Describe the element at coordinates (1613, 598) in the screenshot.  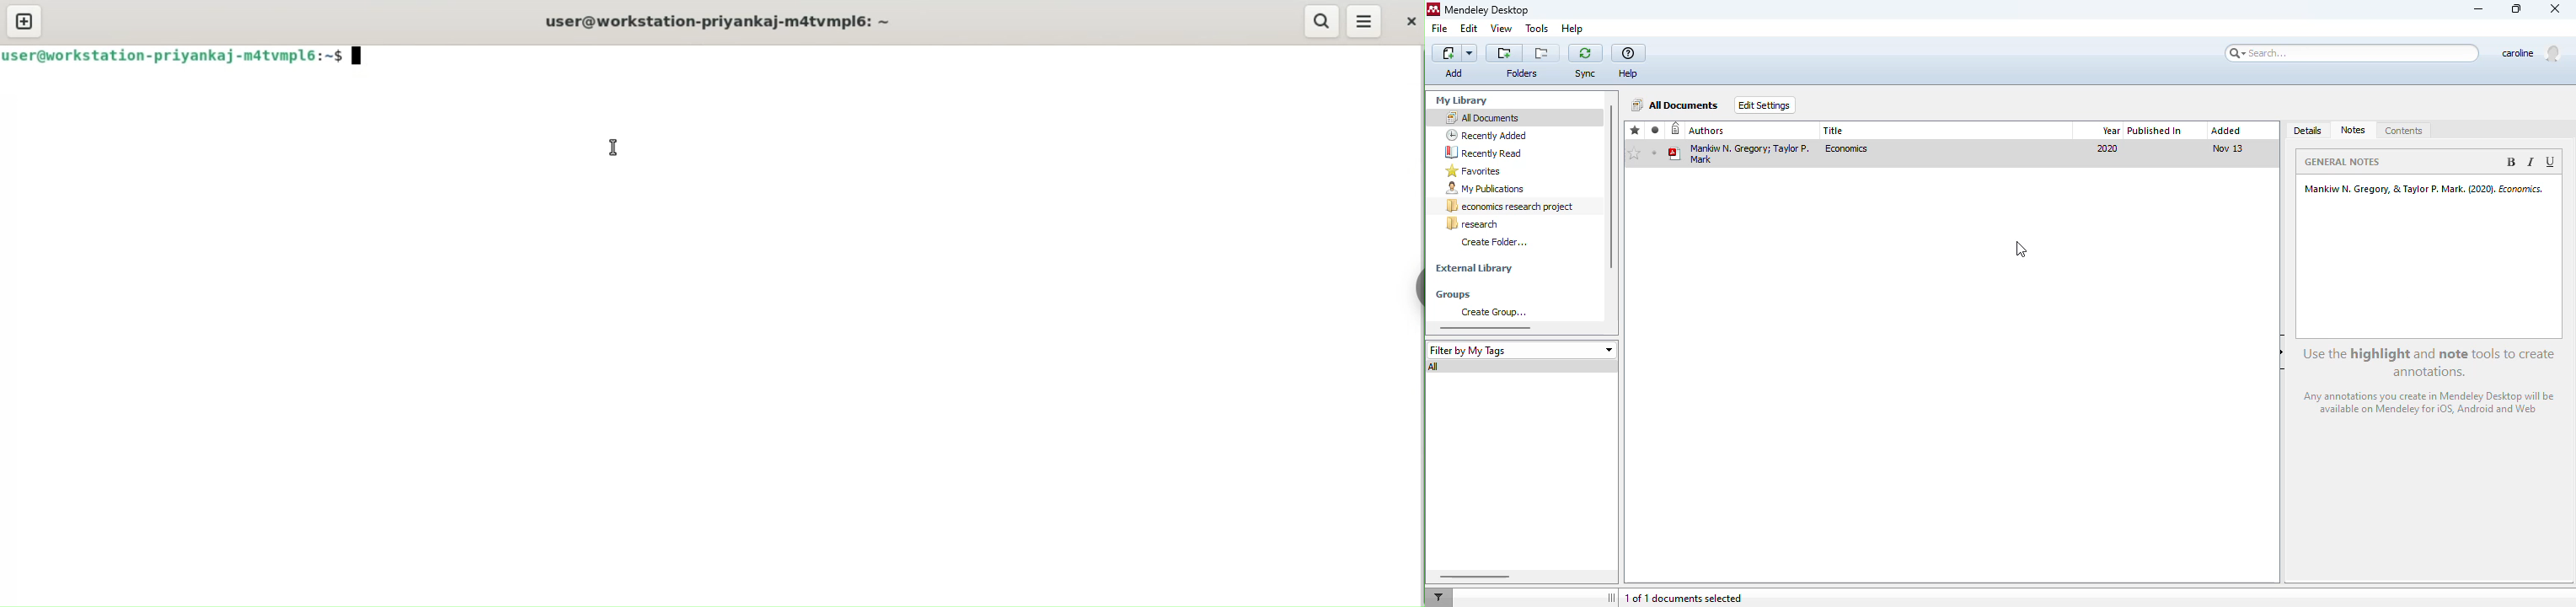
I see `toggle sidebar` at that location.